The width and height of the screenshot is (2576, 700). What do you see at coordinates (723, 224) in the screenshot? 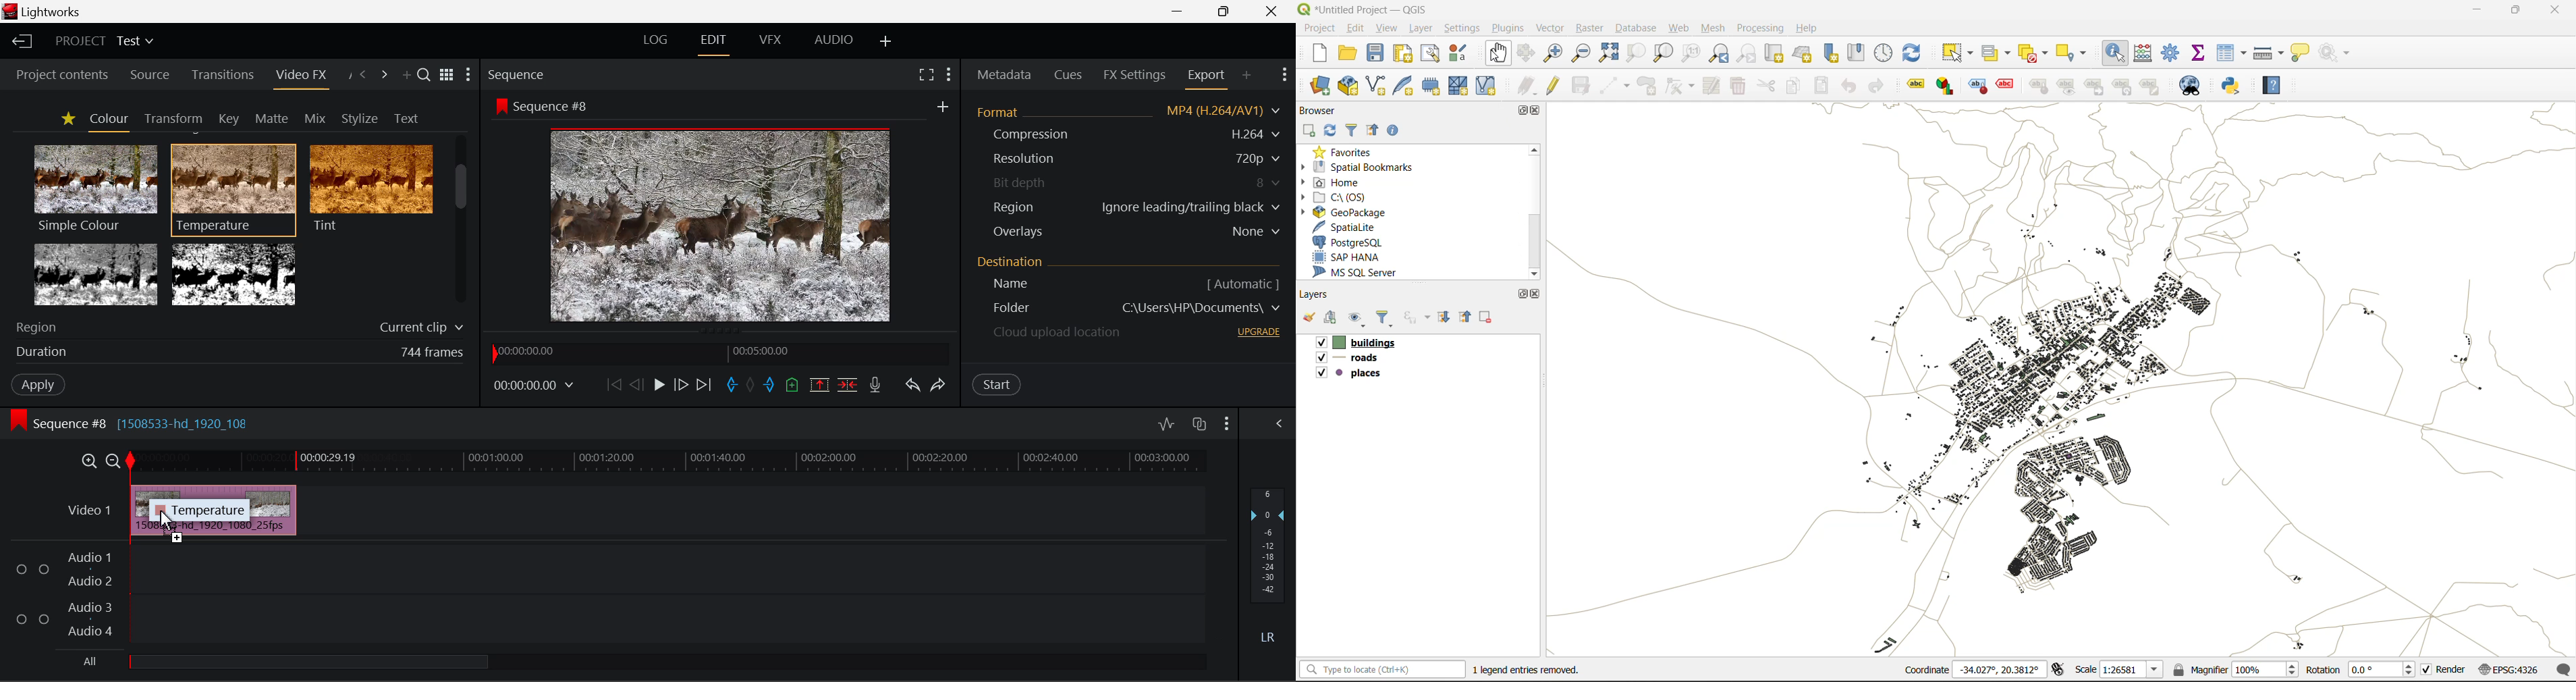
I see `Sequence Preview Screen` at bounding box center [723, 224].